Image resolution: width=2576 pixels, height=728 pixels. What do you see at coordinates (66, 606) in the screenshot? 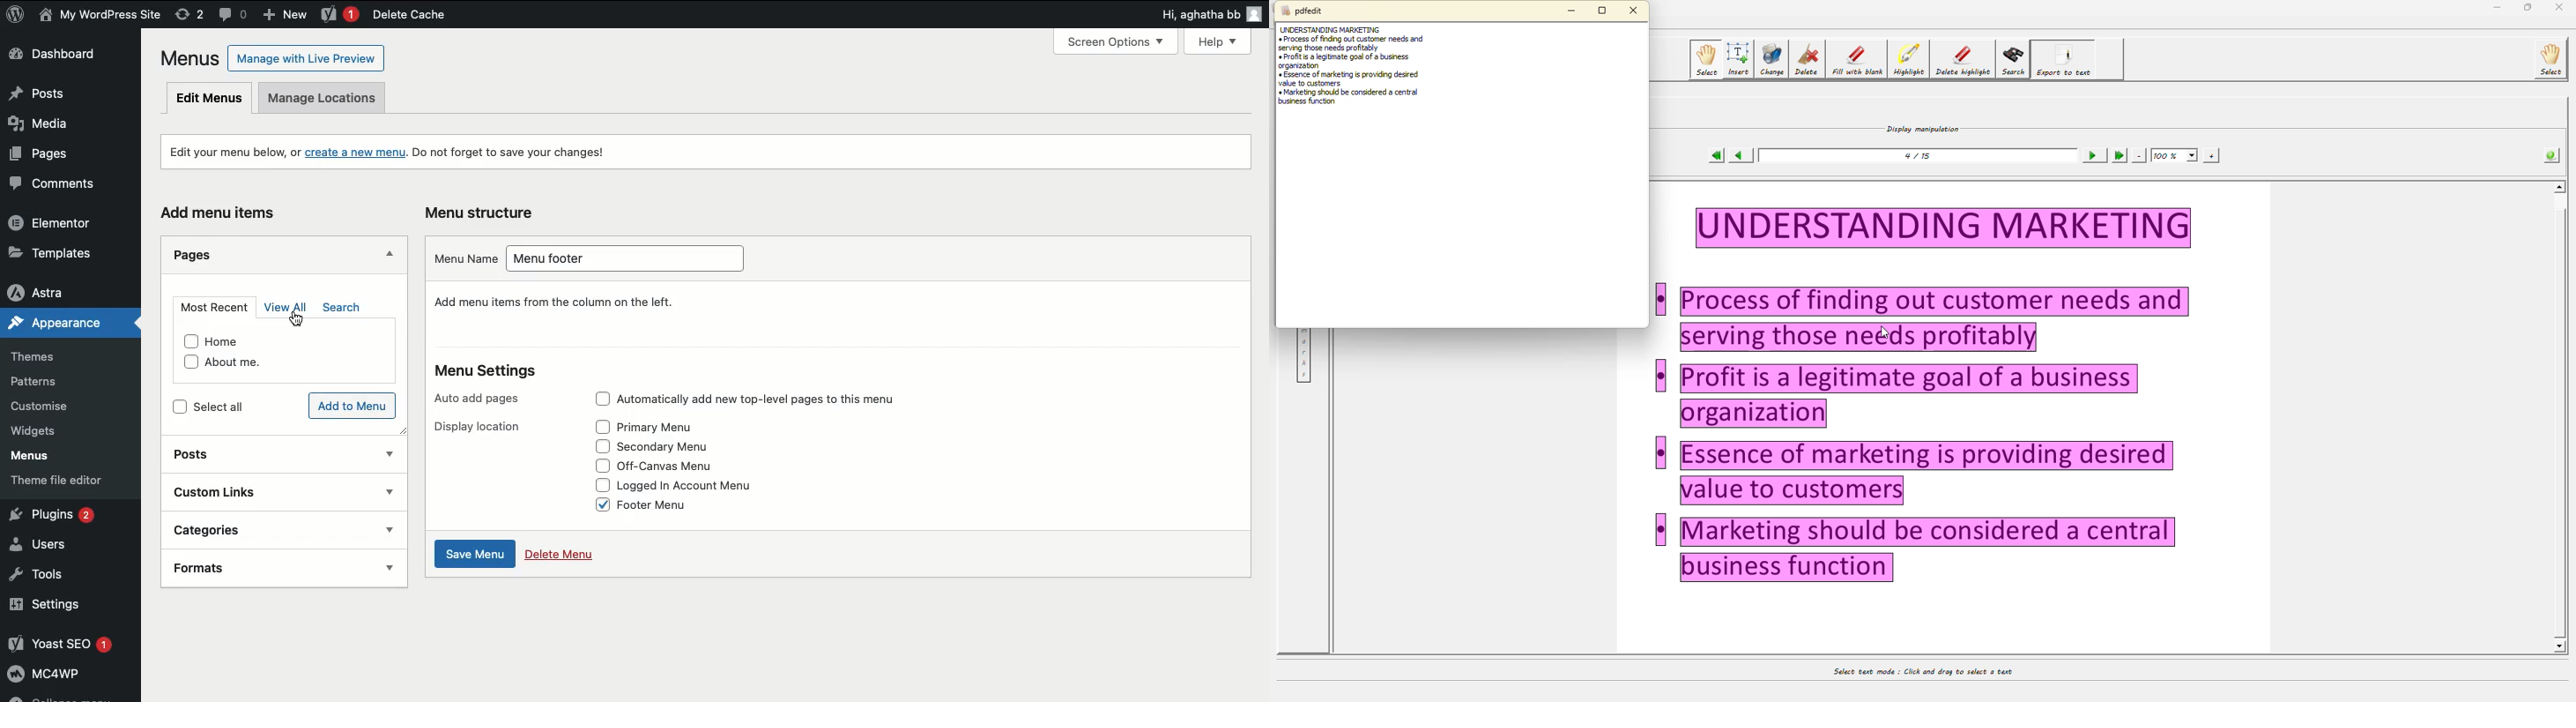
I see `Settings` at bounding box center [66, 606].